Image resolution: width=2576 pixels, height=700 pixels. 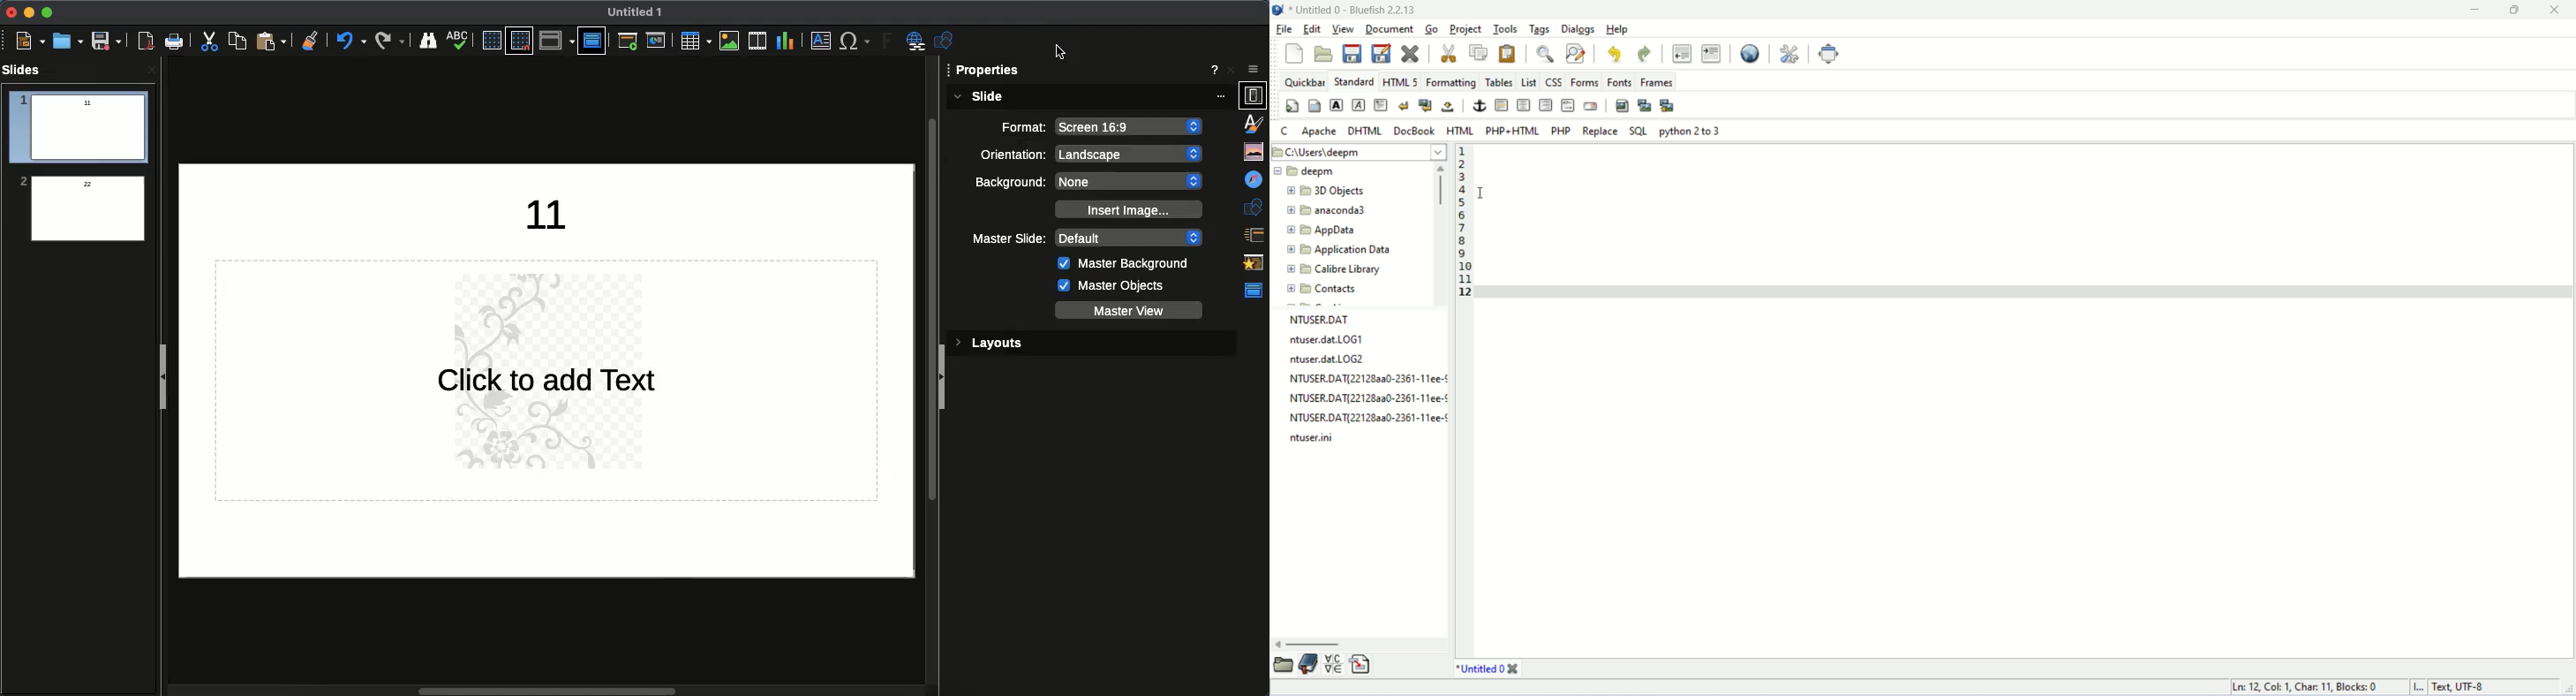 I want to click on break, so click(x=1405, y=106).